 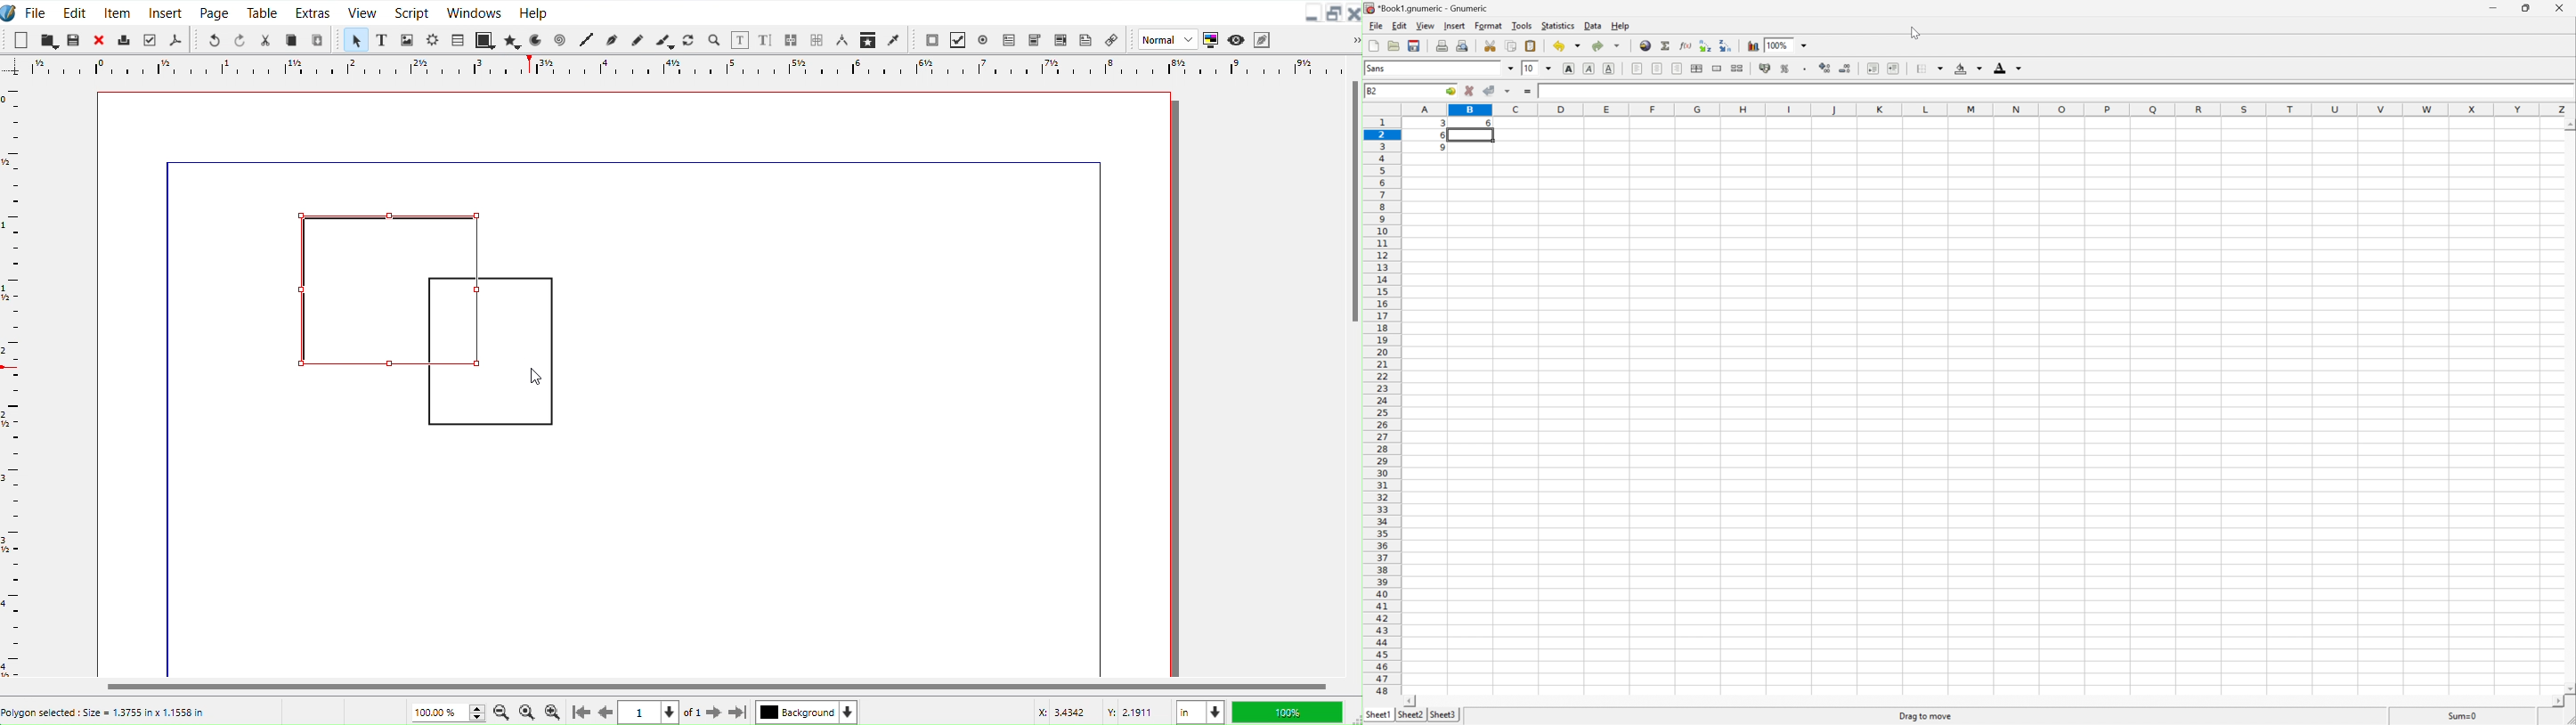 I want to click on Edit contents of frame, so click(x=740, y=40).